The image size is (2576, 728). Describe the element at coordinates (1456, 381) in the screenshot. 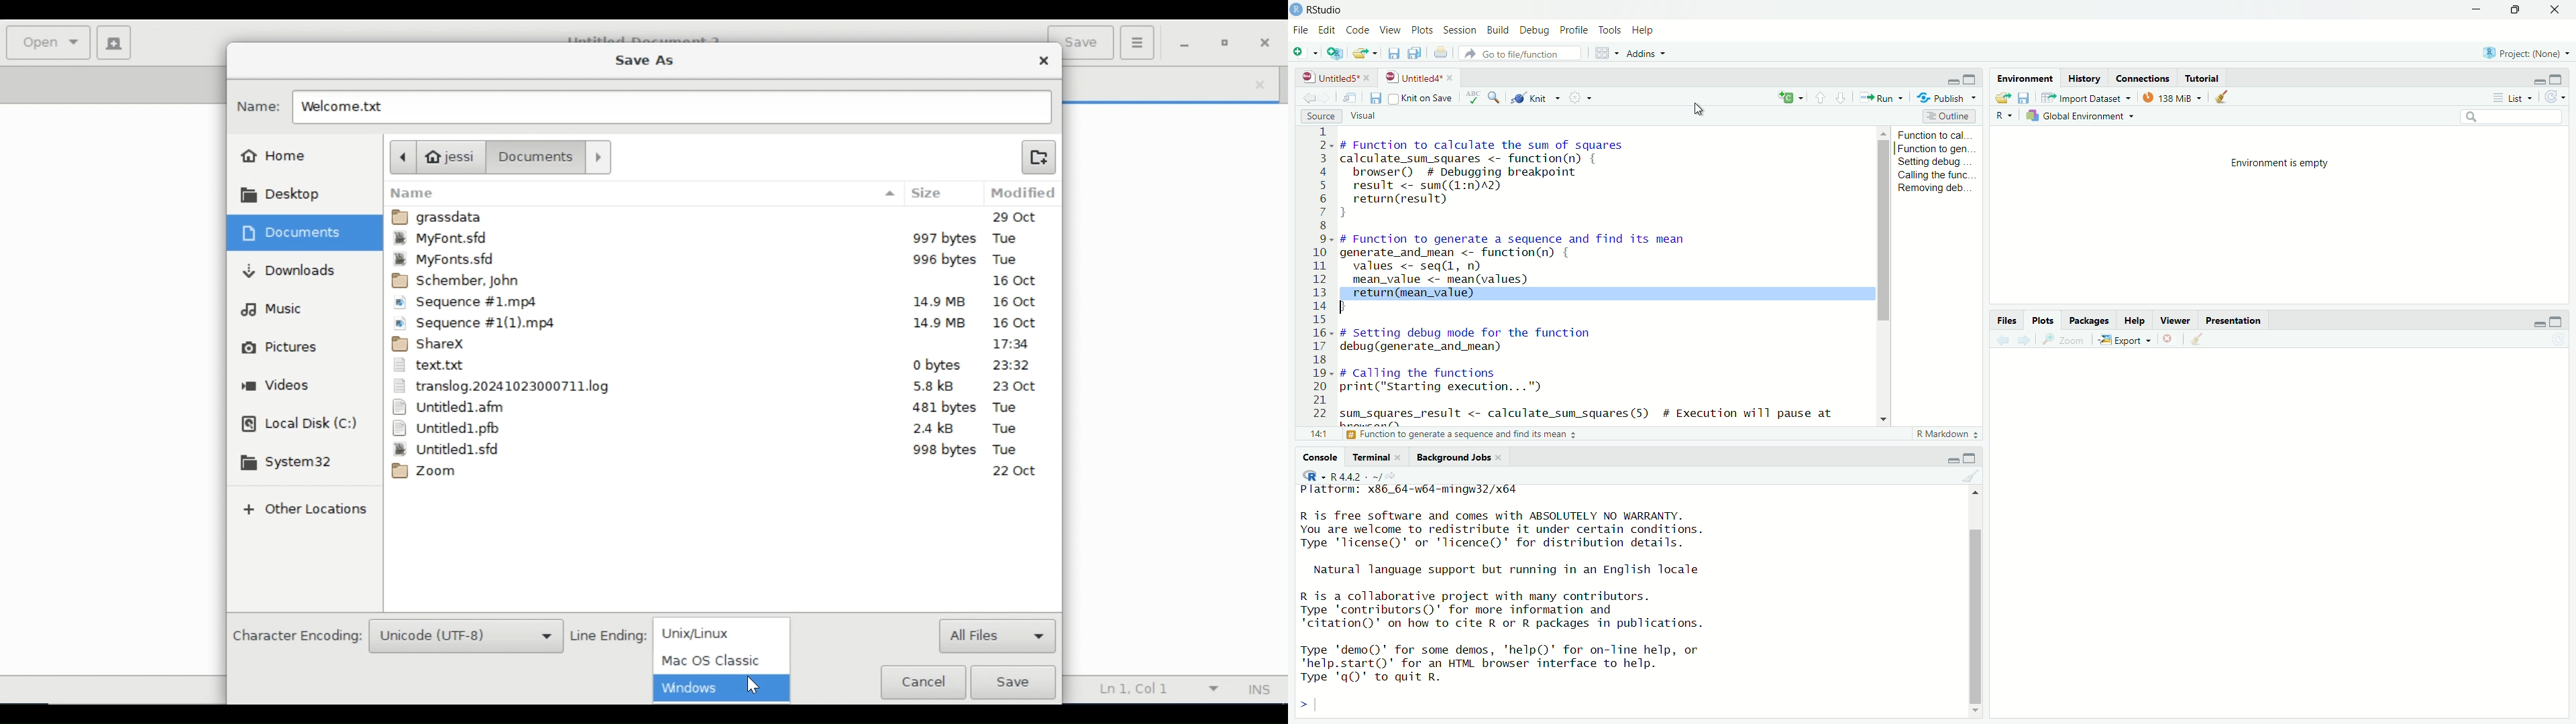

I see `code to call the functions` at that location.